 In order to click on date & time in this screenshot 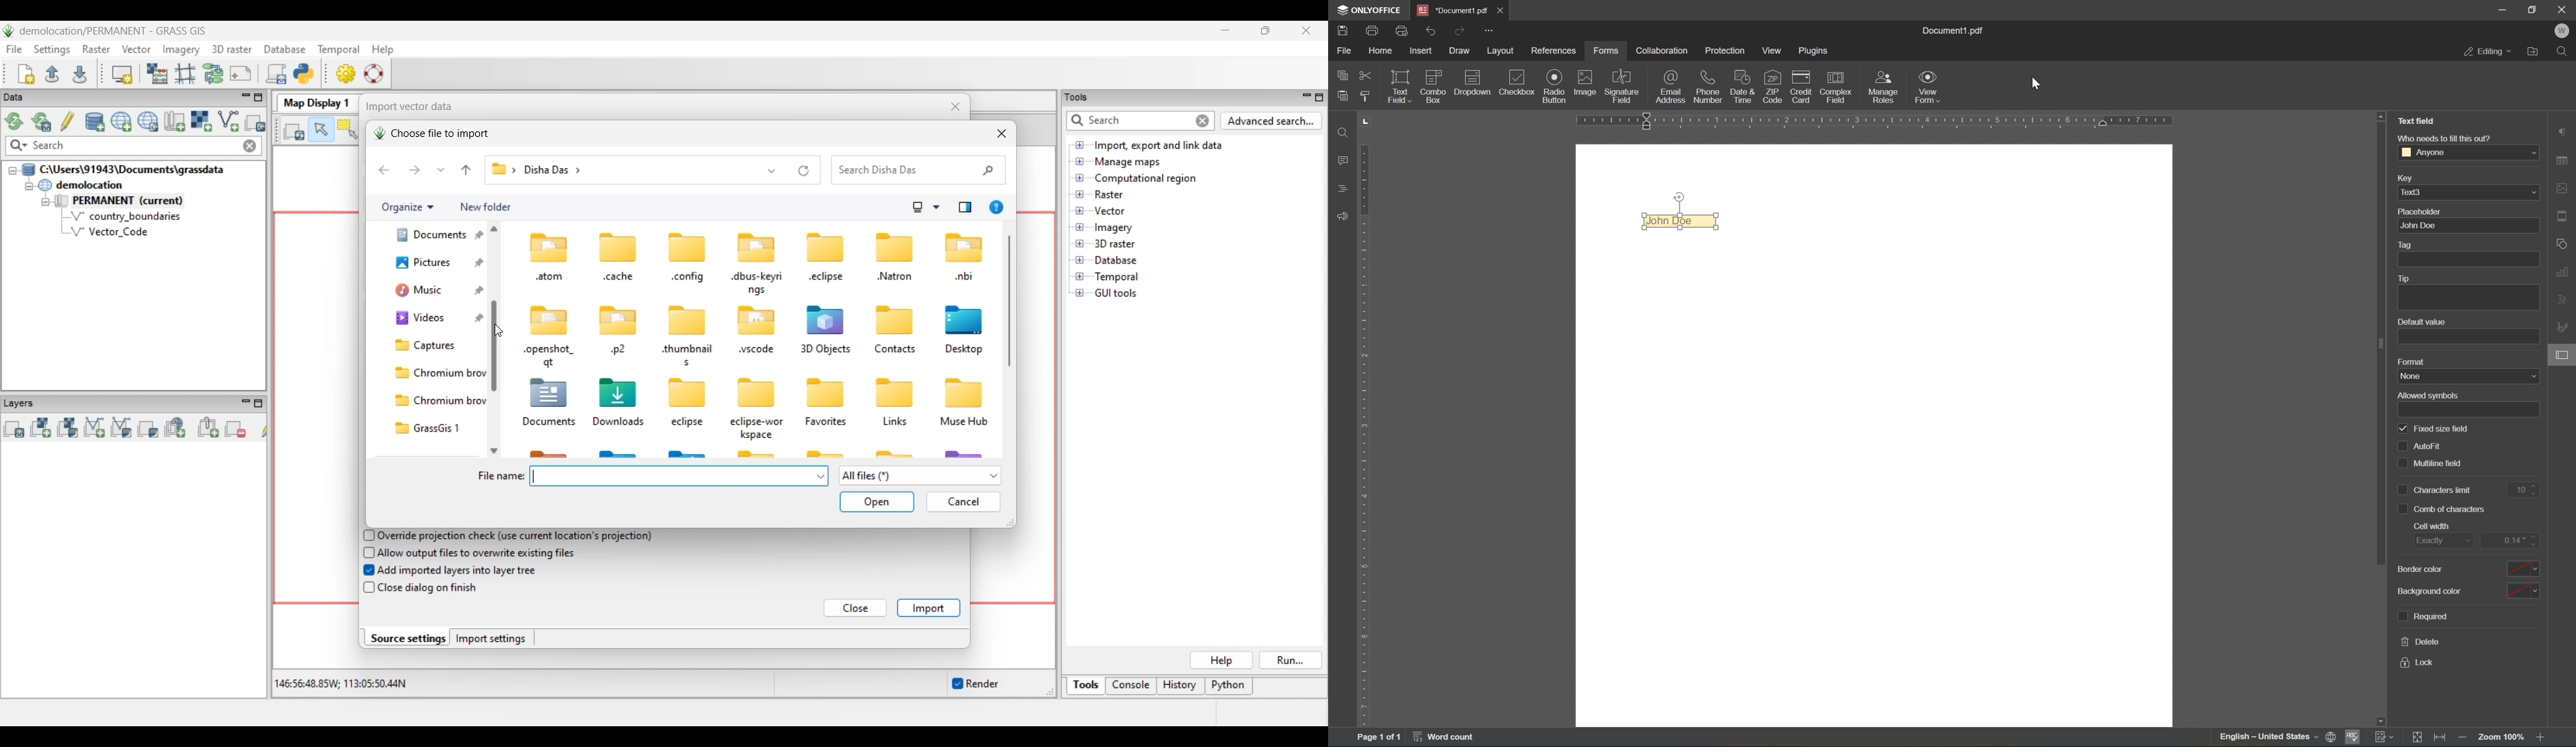, I will do `click(1741, 85)`.